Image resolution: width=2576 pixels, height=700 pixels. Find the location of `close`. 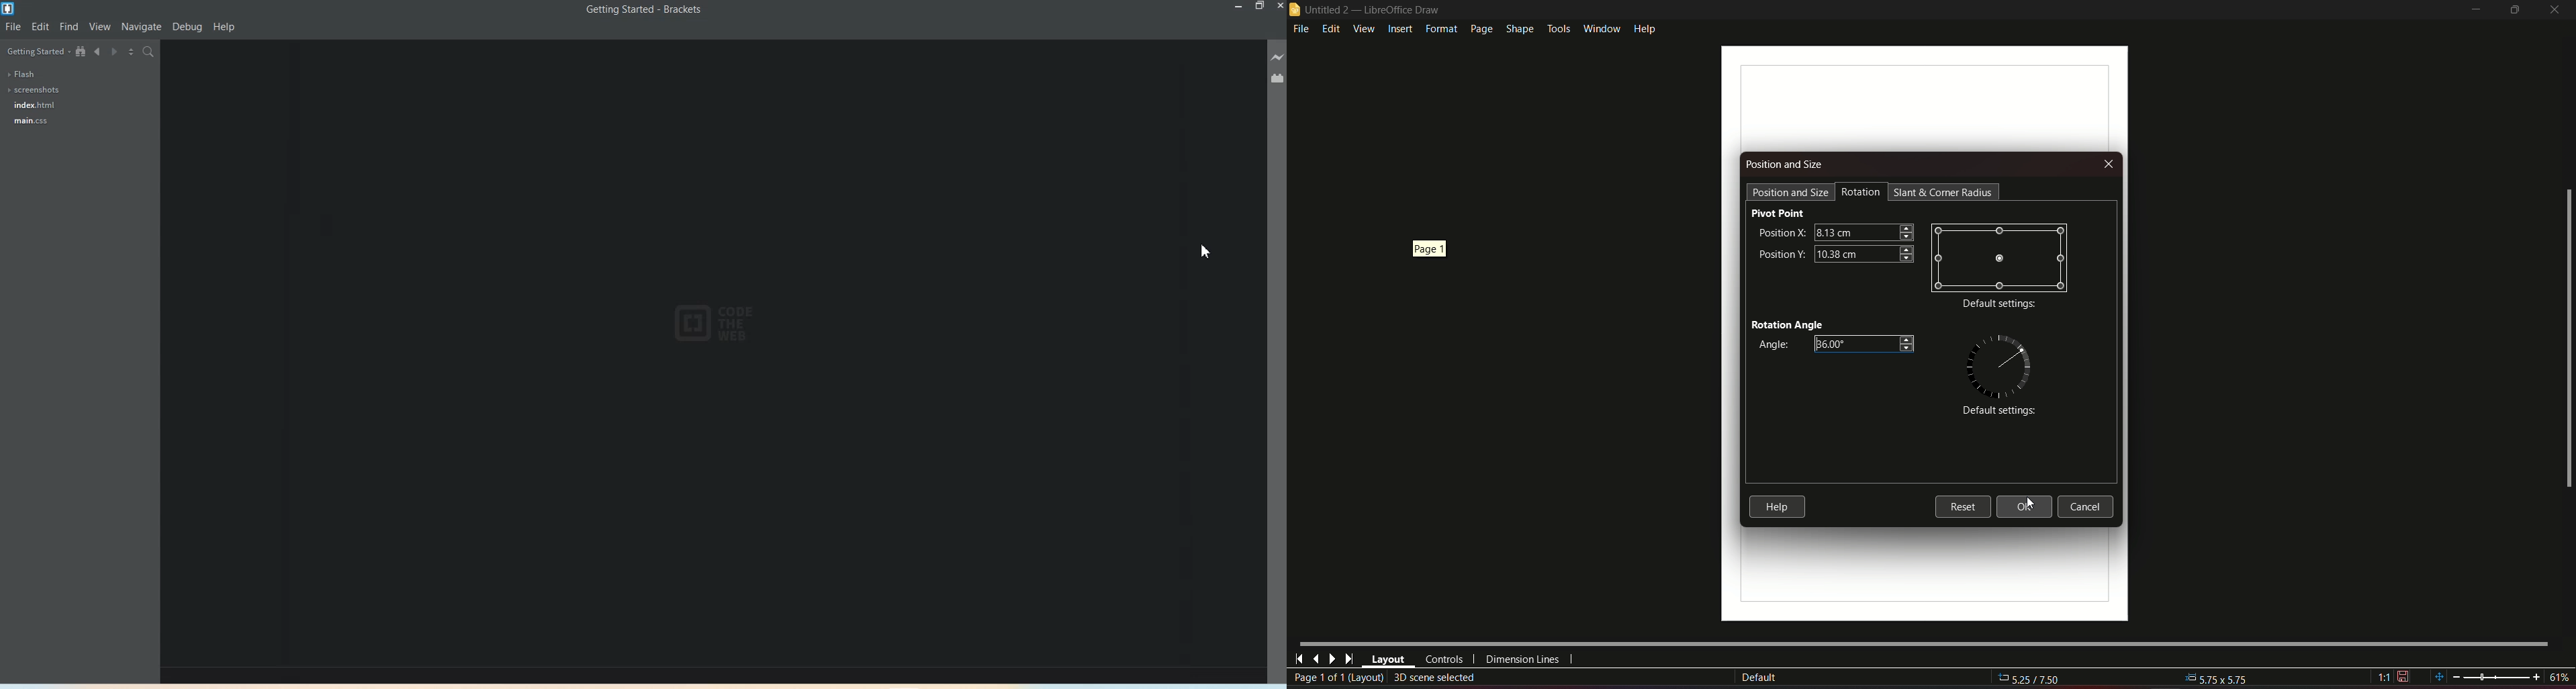

close is located at coordinates (2556, 9).